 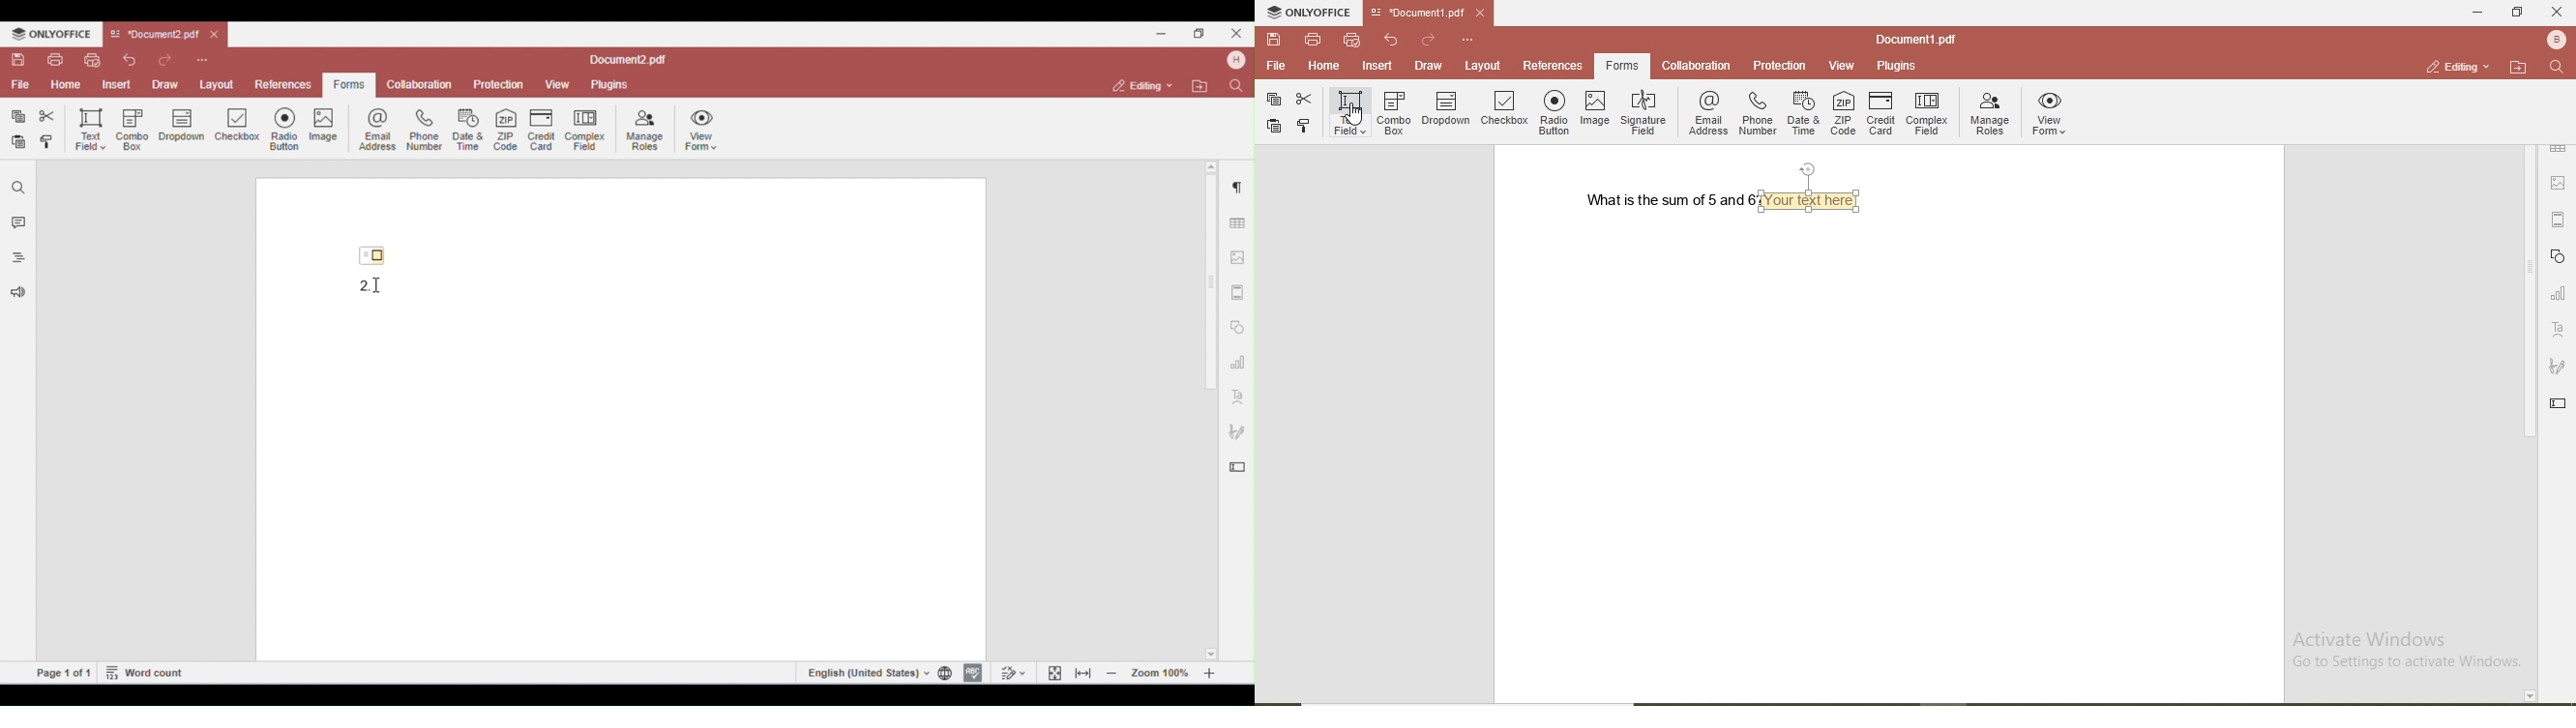 I want to click on bluetooth, so click(x=2554, y=40).